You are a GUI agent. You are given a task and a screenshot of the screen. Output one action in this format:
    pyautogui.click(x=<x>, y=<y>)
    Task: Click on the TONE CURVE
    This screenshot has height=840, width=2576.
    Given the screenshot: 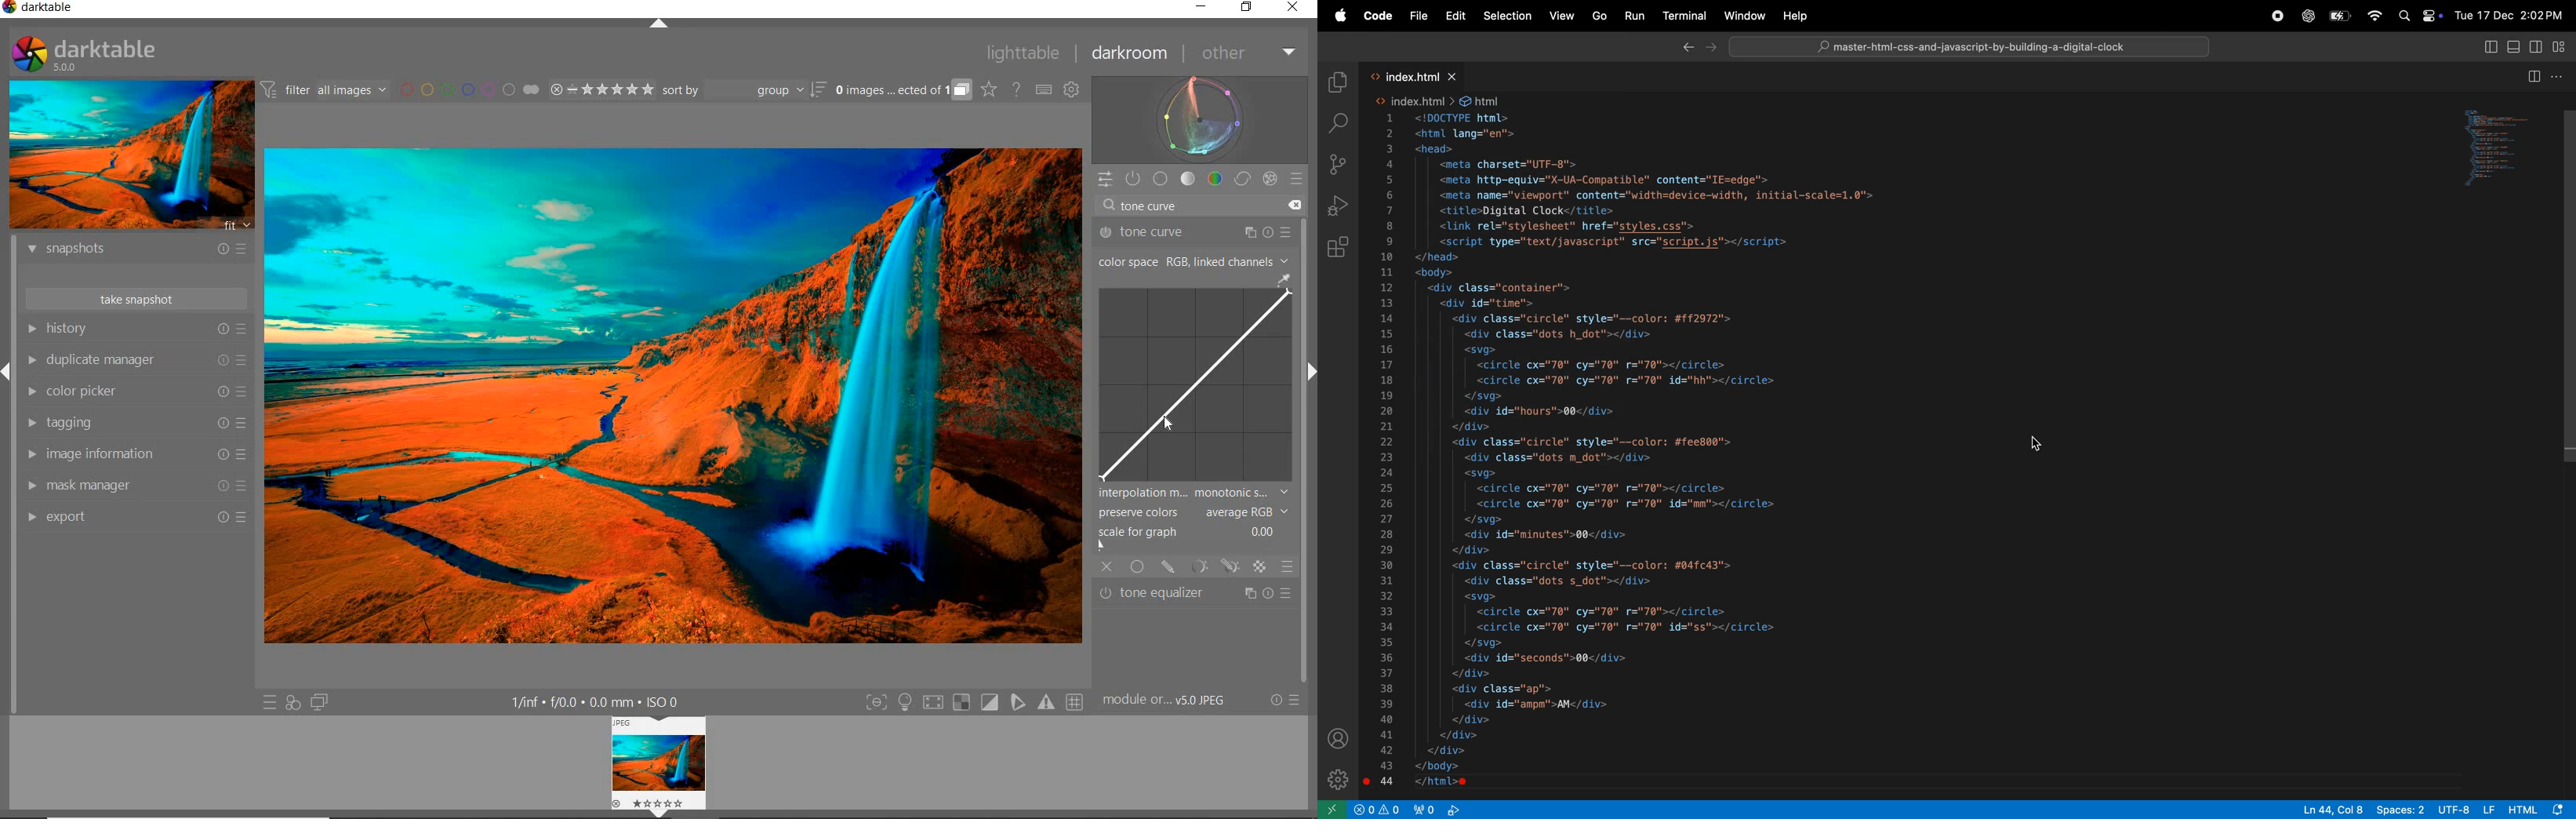 What is the action you would take?
    pyautogui.click(x=1197, y=377)
    